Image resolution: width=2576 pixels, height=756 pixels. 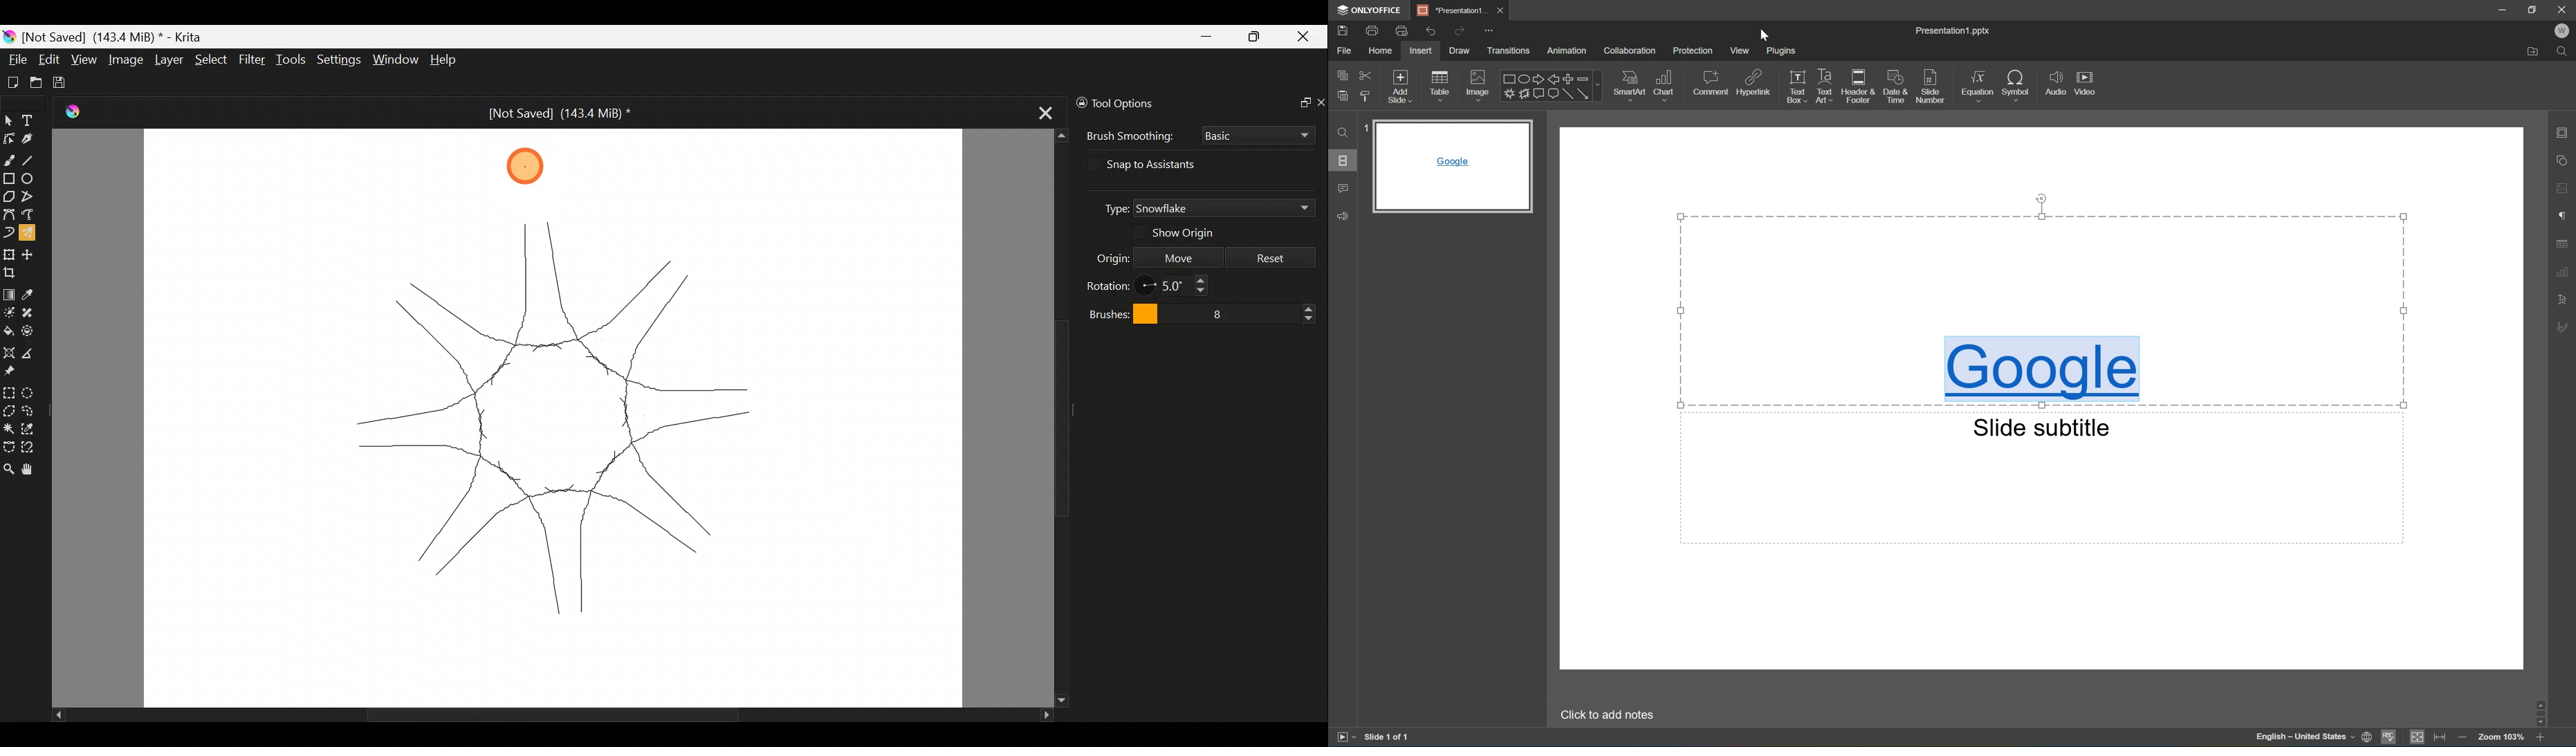 What do you see at coordinates (2562, 272) in the screenshot?
I see `Chart settings` at bounding box center [2562, 272].